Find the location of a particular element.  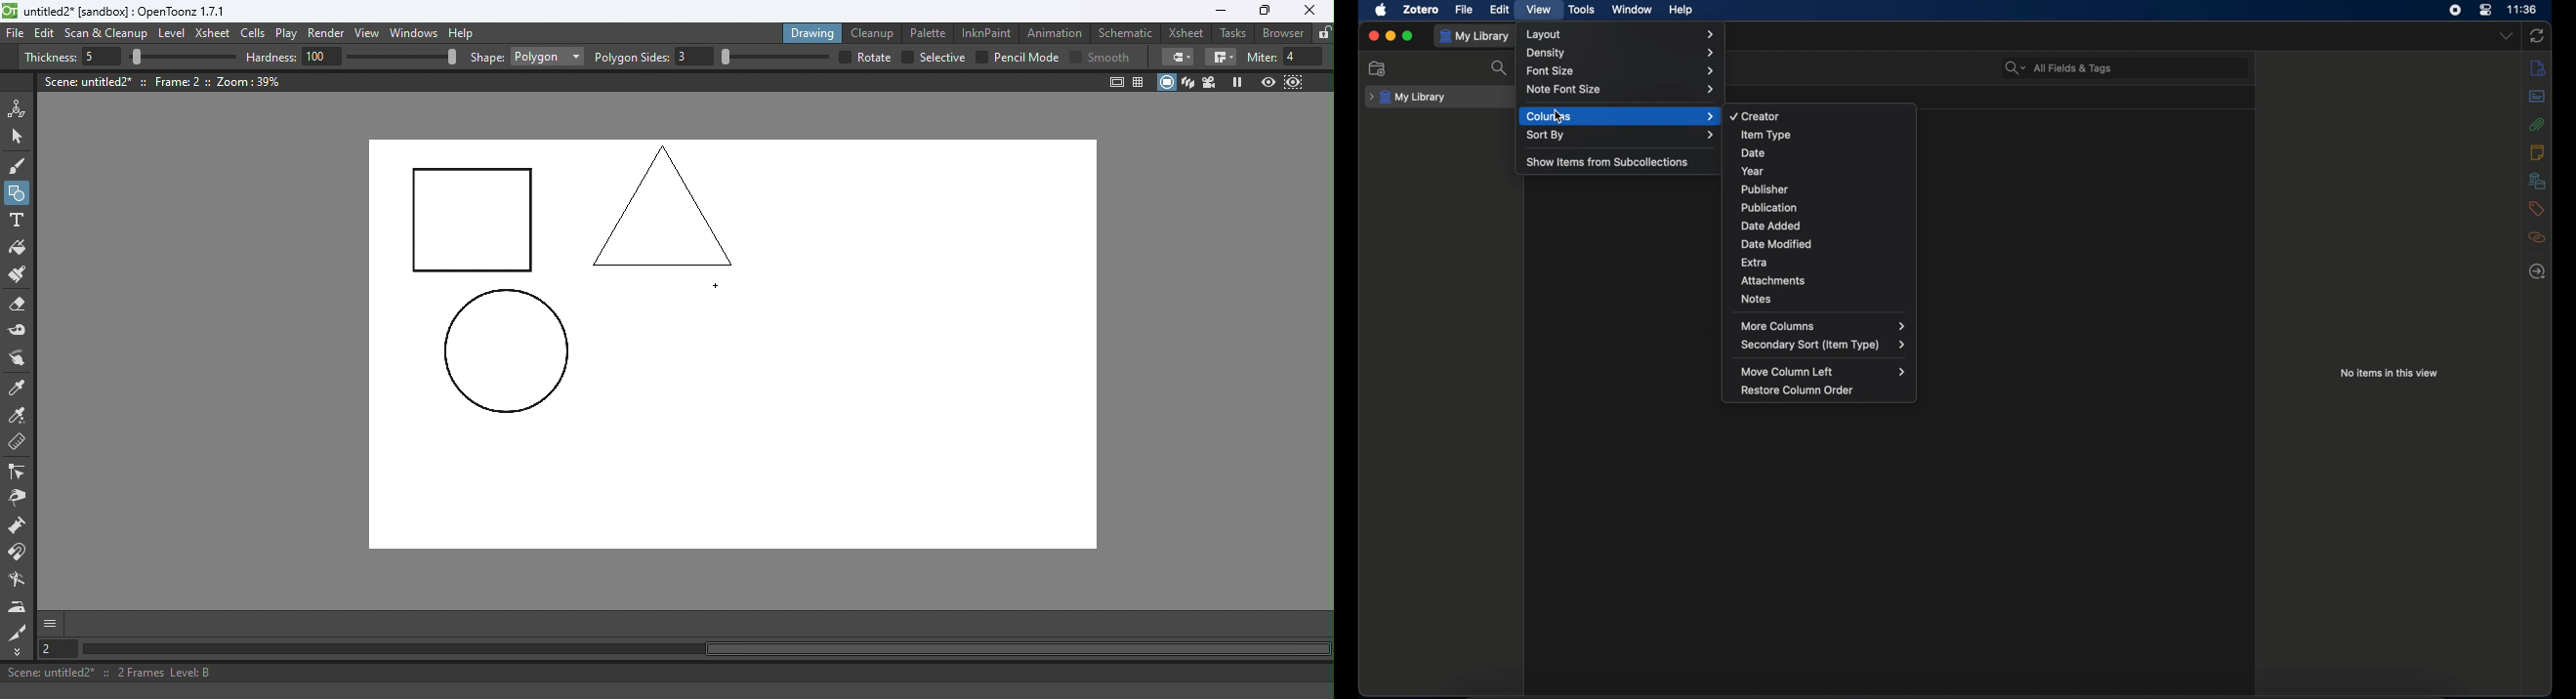

Control point editor tool is located at coordinates (18, 473).